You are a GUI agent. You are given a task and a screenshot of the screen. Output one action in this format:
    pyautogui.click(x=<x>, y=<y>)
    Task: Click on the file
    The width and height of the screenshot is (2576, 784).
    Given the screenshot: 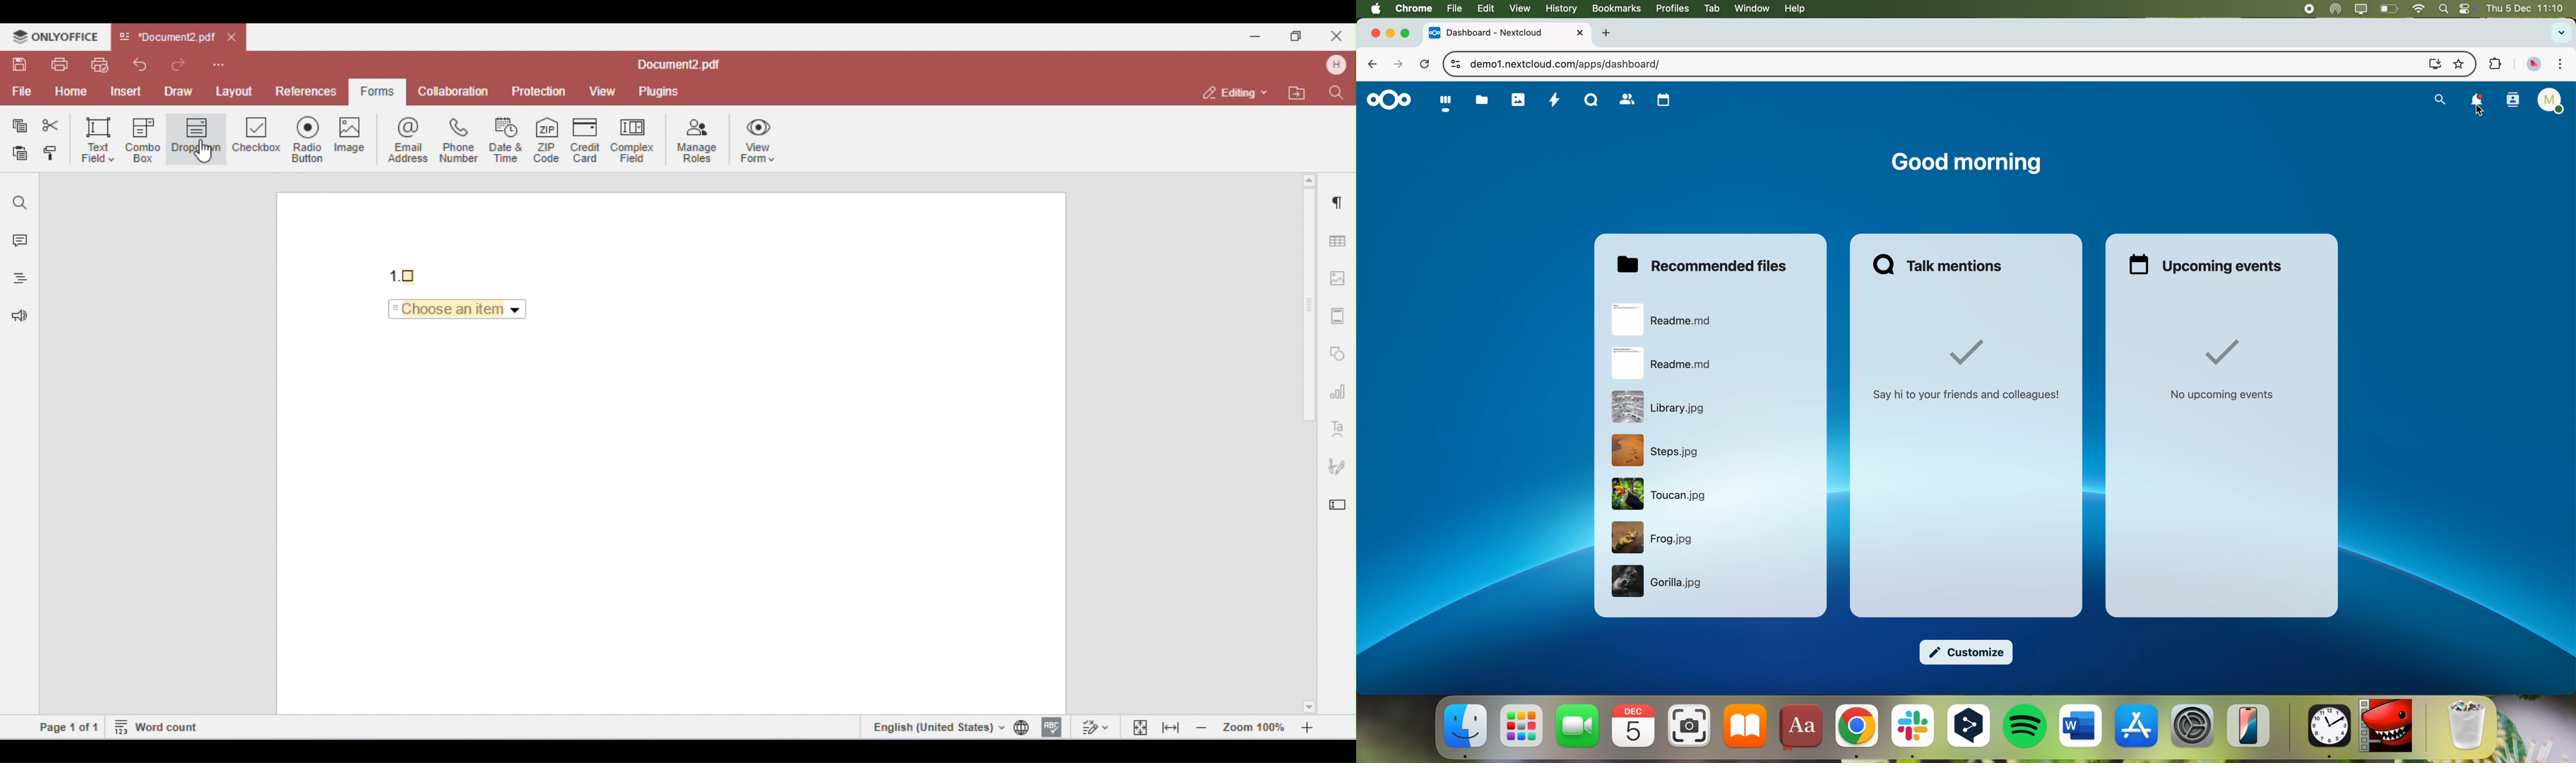 What is the action you would take?
    pyautogui.click(x=1665, y=319)
    